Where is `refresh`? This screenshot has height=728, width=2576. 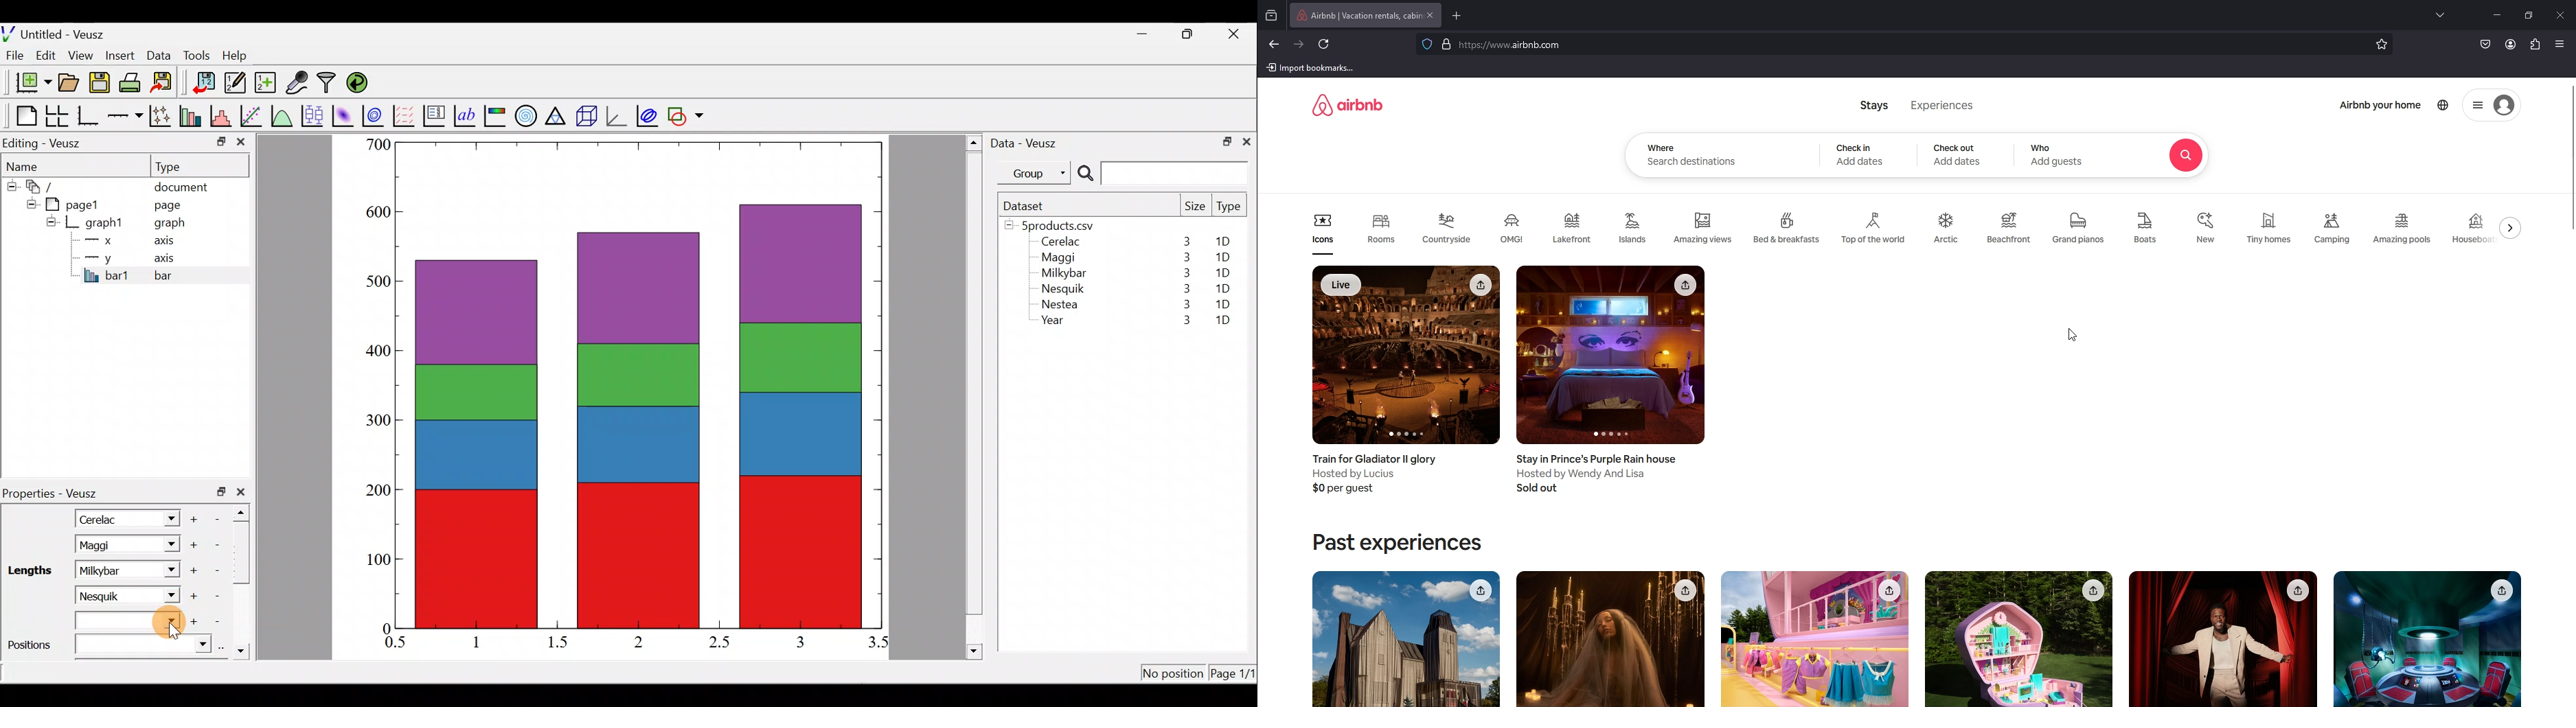
refresh is located at coordinates (1325, 45).